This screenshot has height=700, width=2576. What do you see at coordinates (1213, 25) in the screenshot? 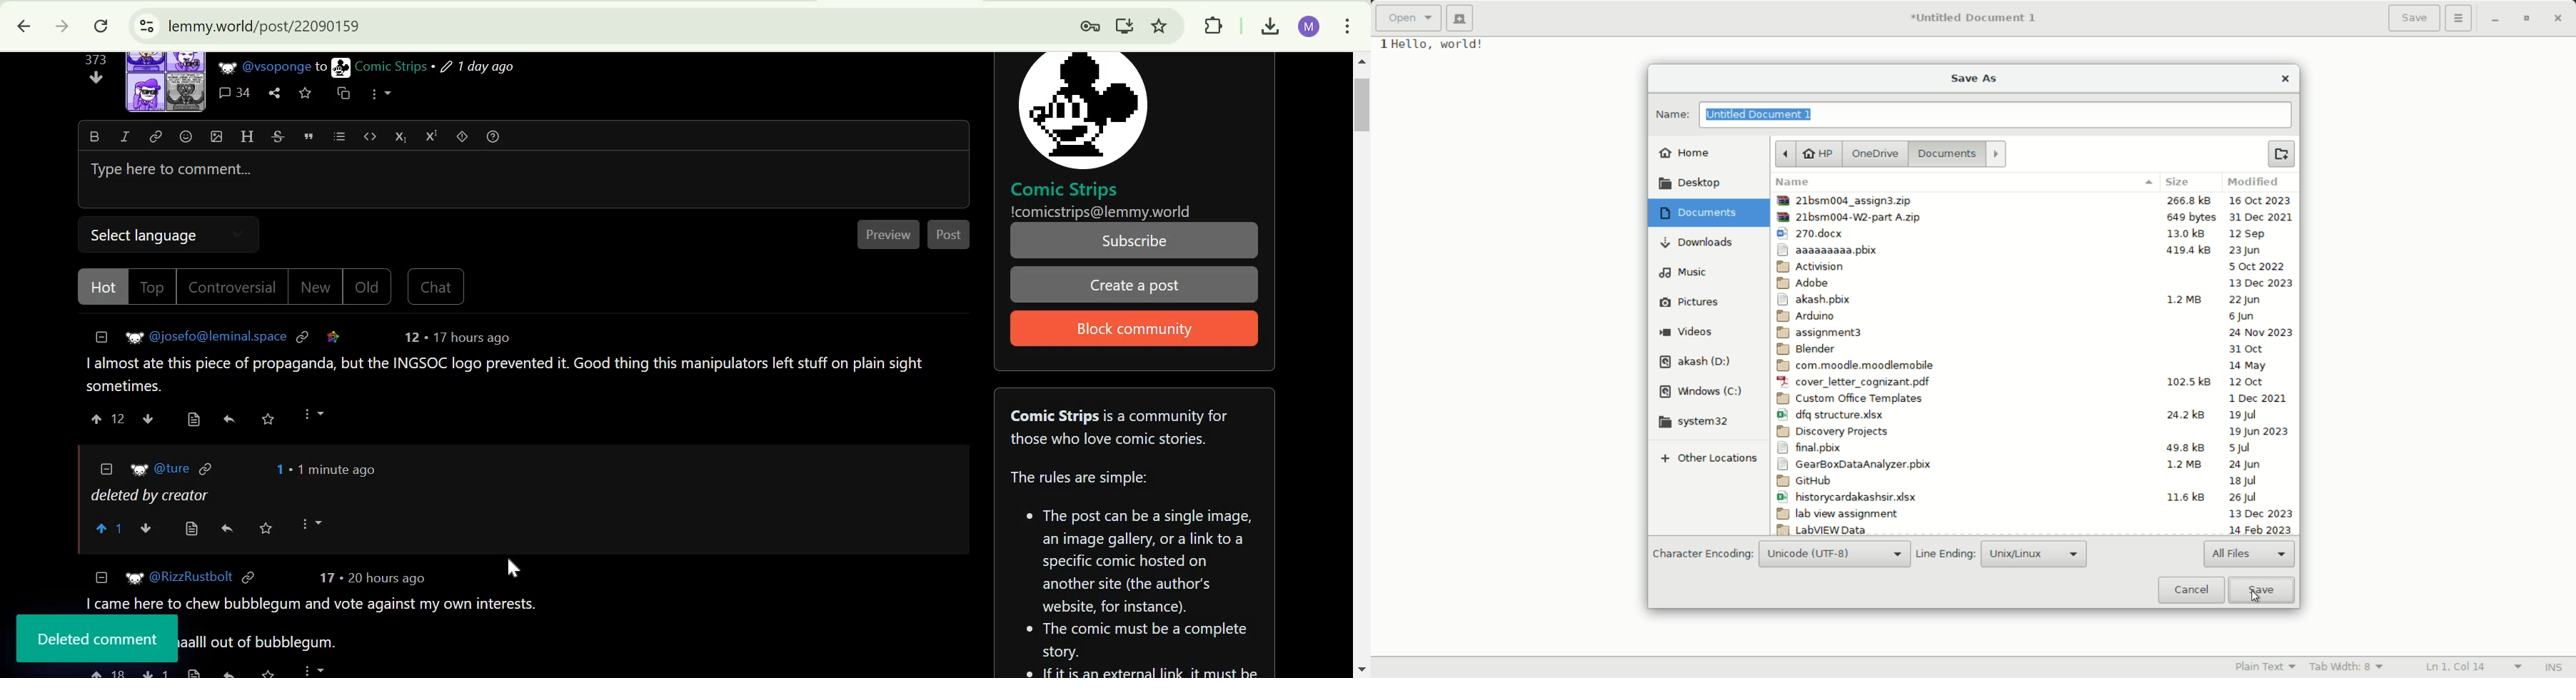
I see `Extensions` at bounding box center [1213, 25].